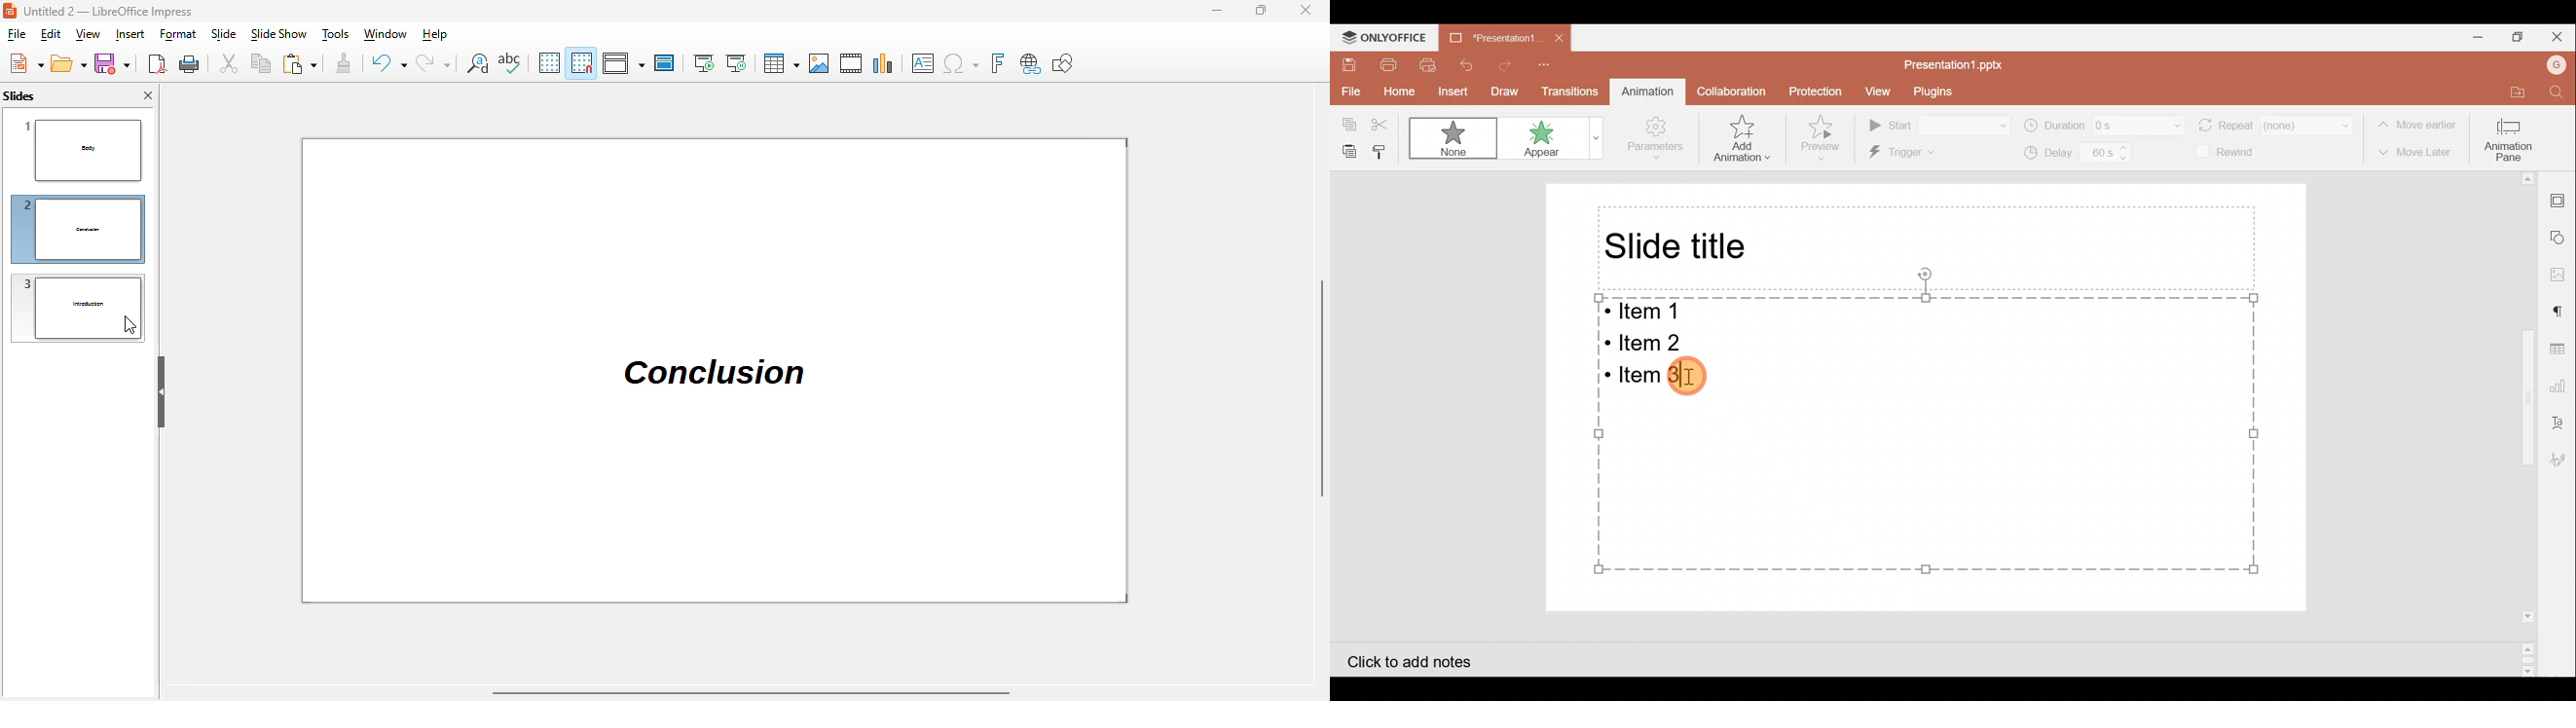 The width and height of the screenshot is (2576, 728). Describe the element at coordinates (1650, 341) in the screenshot. I see `Bulleted Item 2 on the presentation slide` at that location.